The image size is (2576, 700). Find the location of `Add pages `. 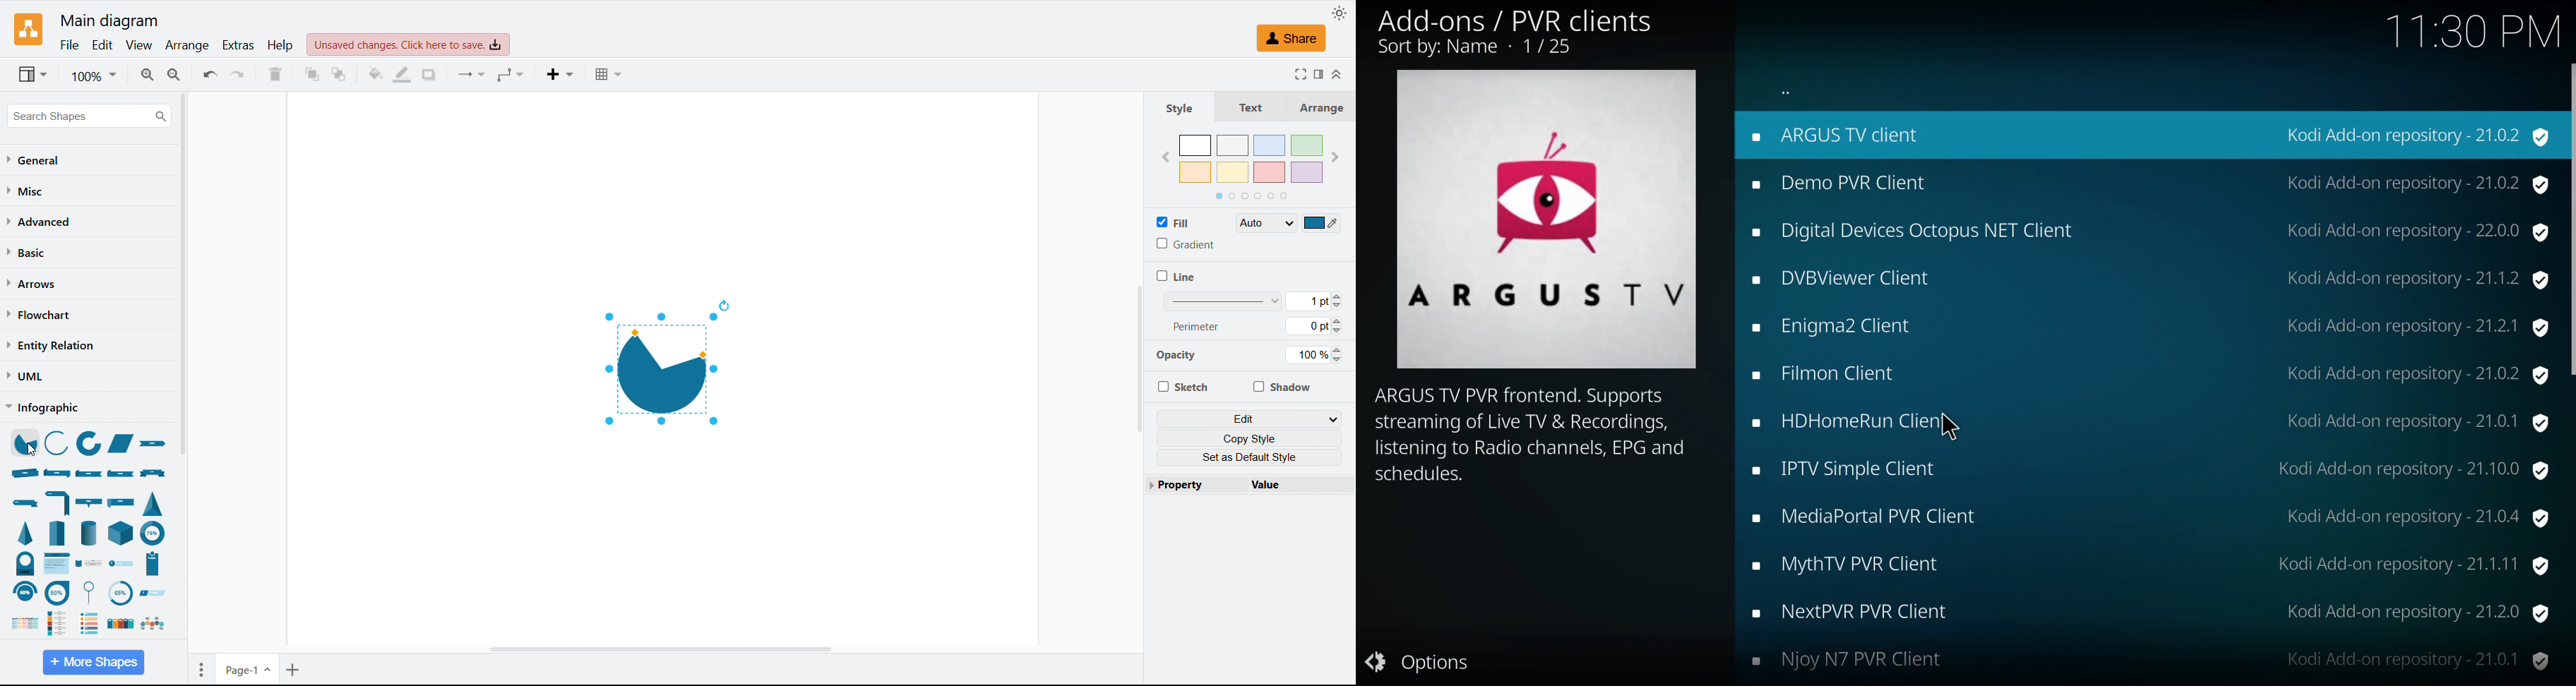

Add pages  is located at coordinates (294, 668).